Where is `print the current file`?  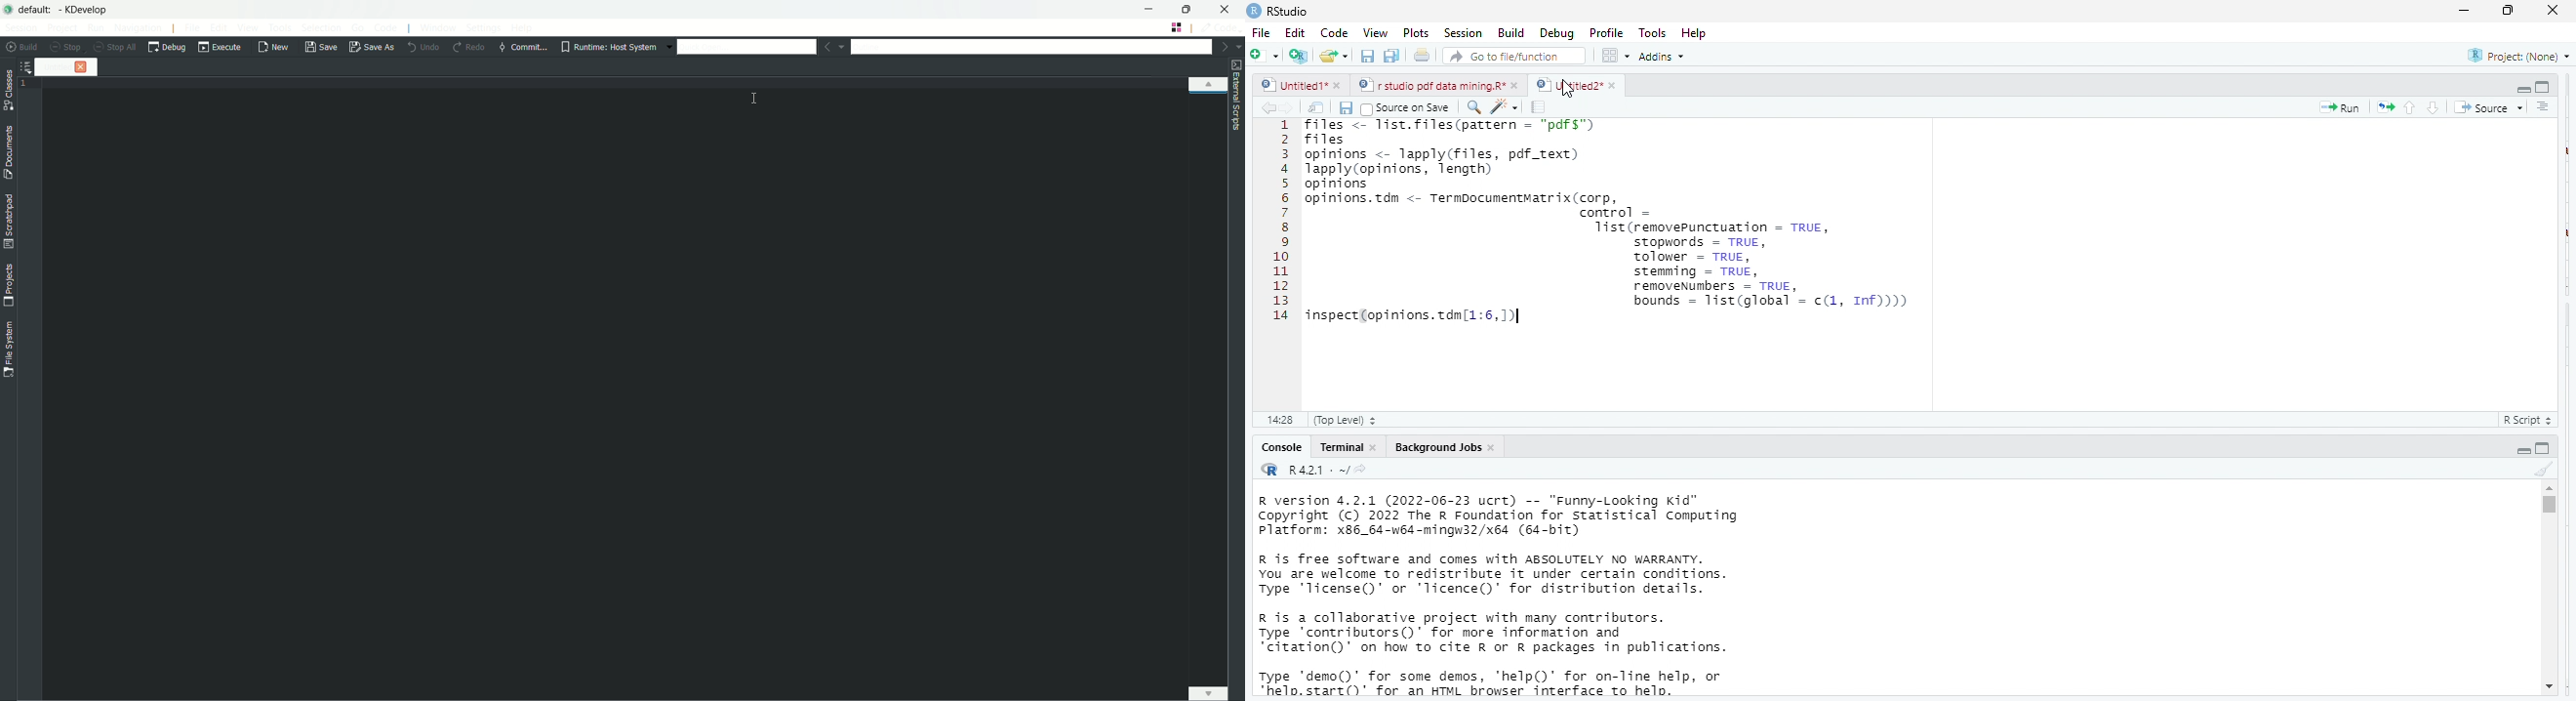
print the current file is located at coordinates (1423, 57).